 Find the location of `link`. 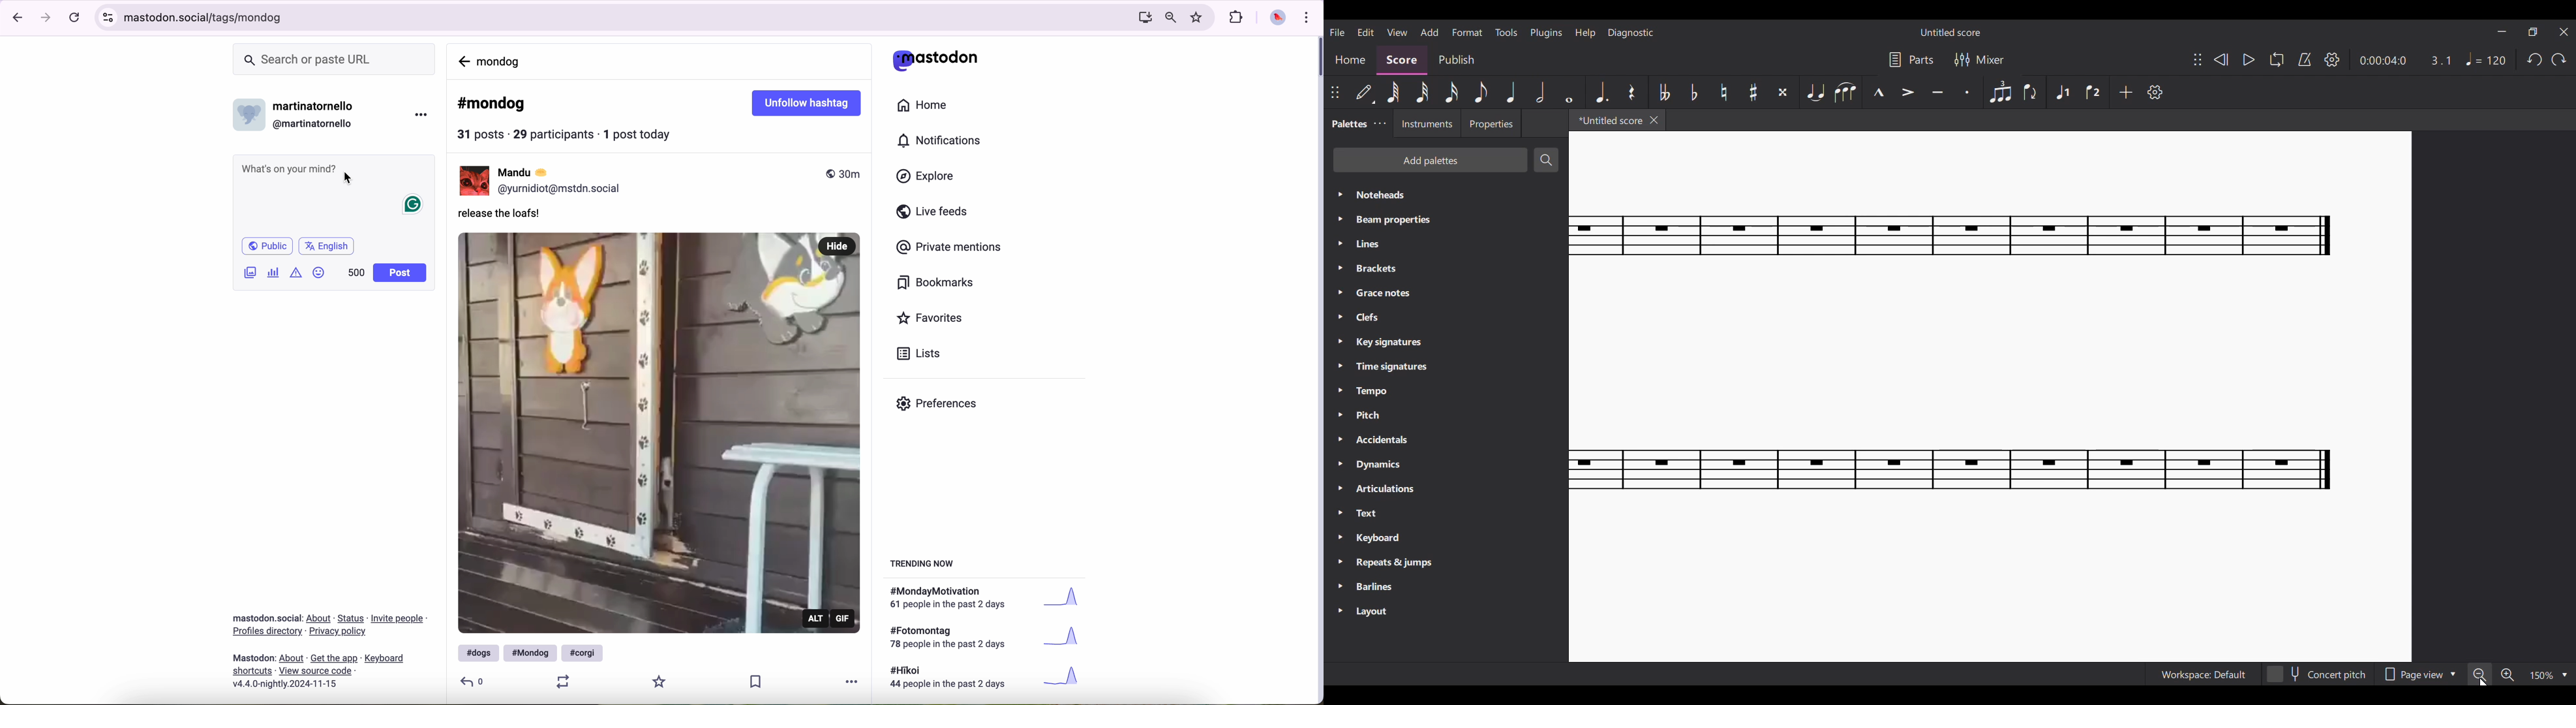

link is located at coordinates (385, 660).